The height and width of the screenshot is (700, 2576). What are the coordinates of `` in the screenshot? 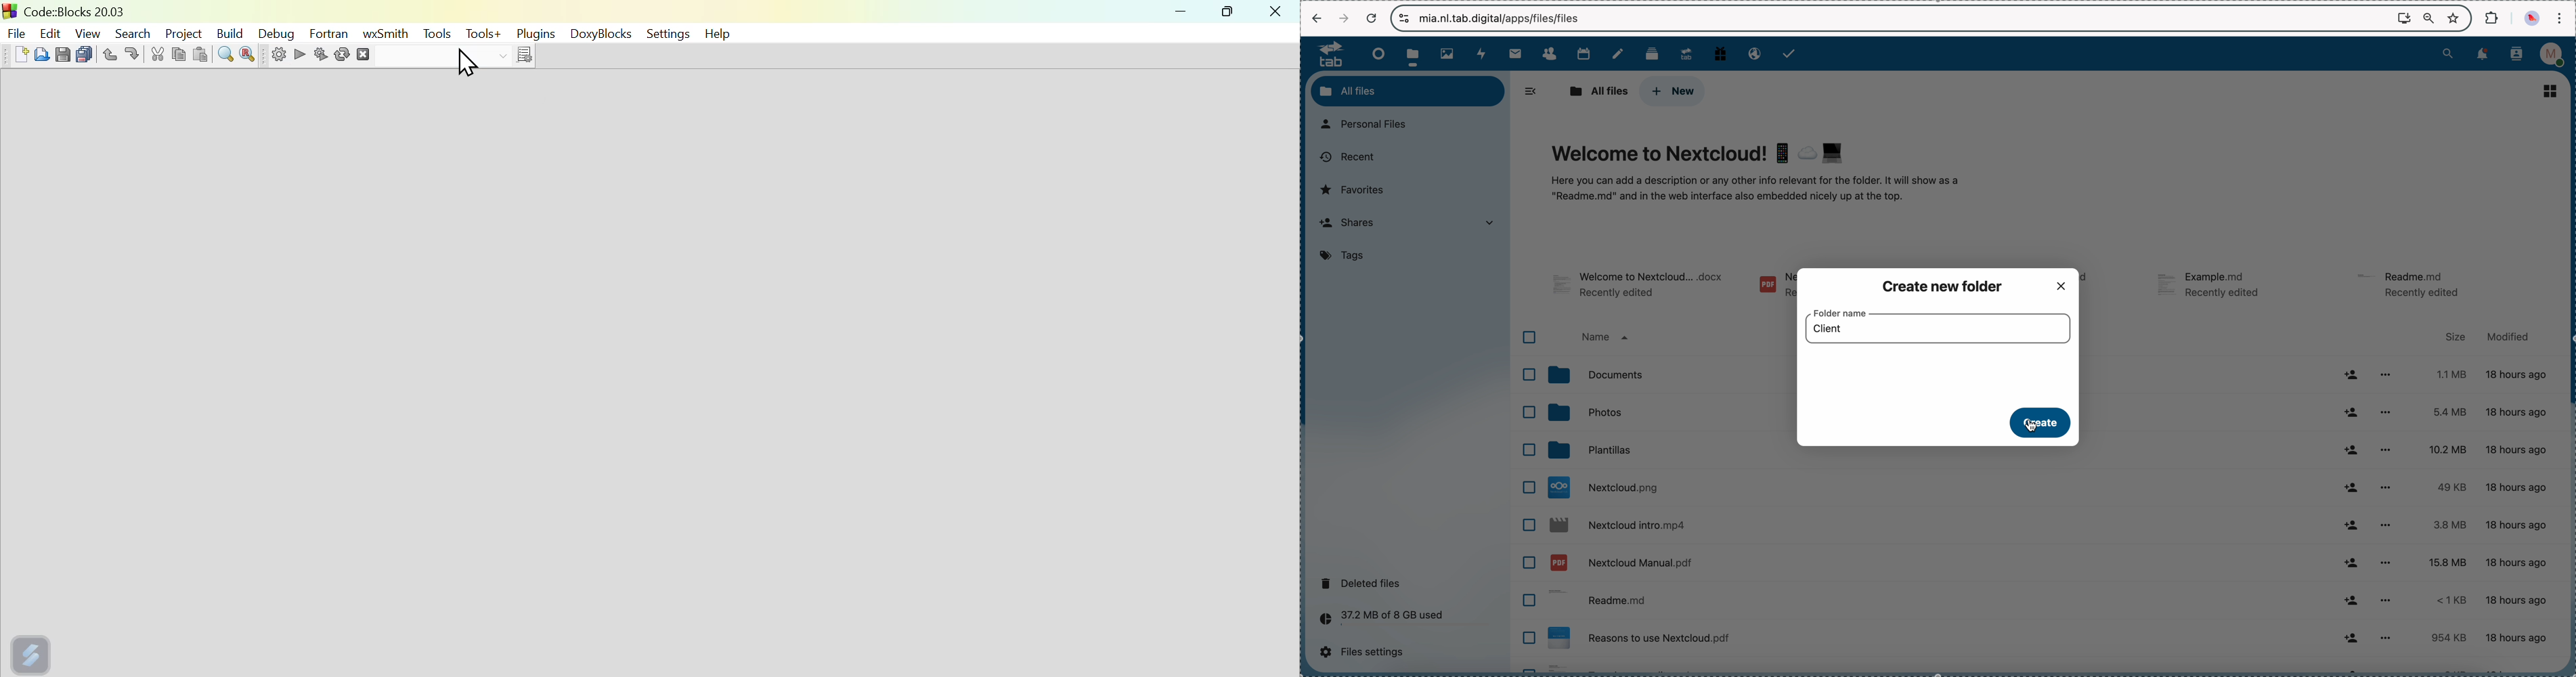 It's located at (63, 53).